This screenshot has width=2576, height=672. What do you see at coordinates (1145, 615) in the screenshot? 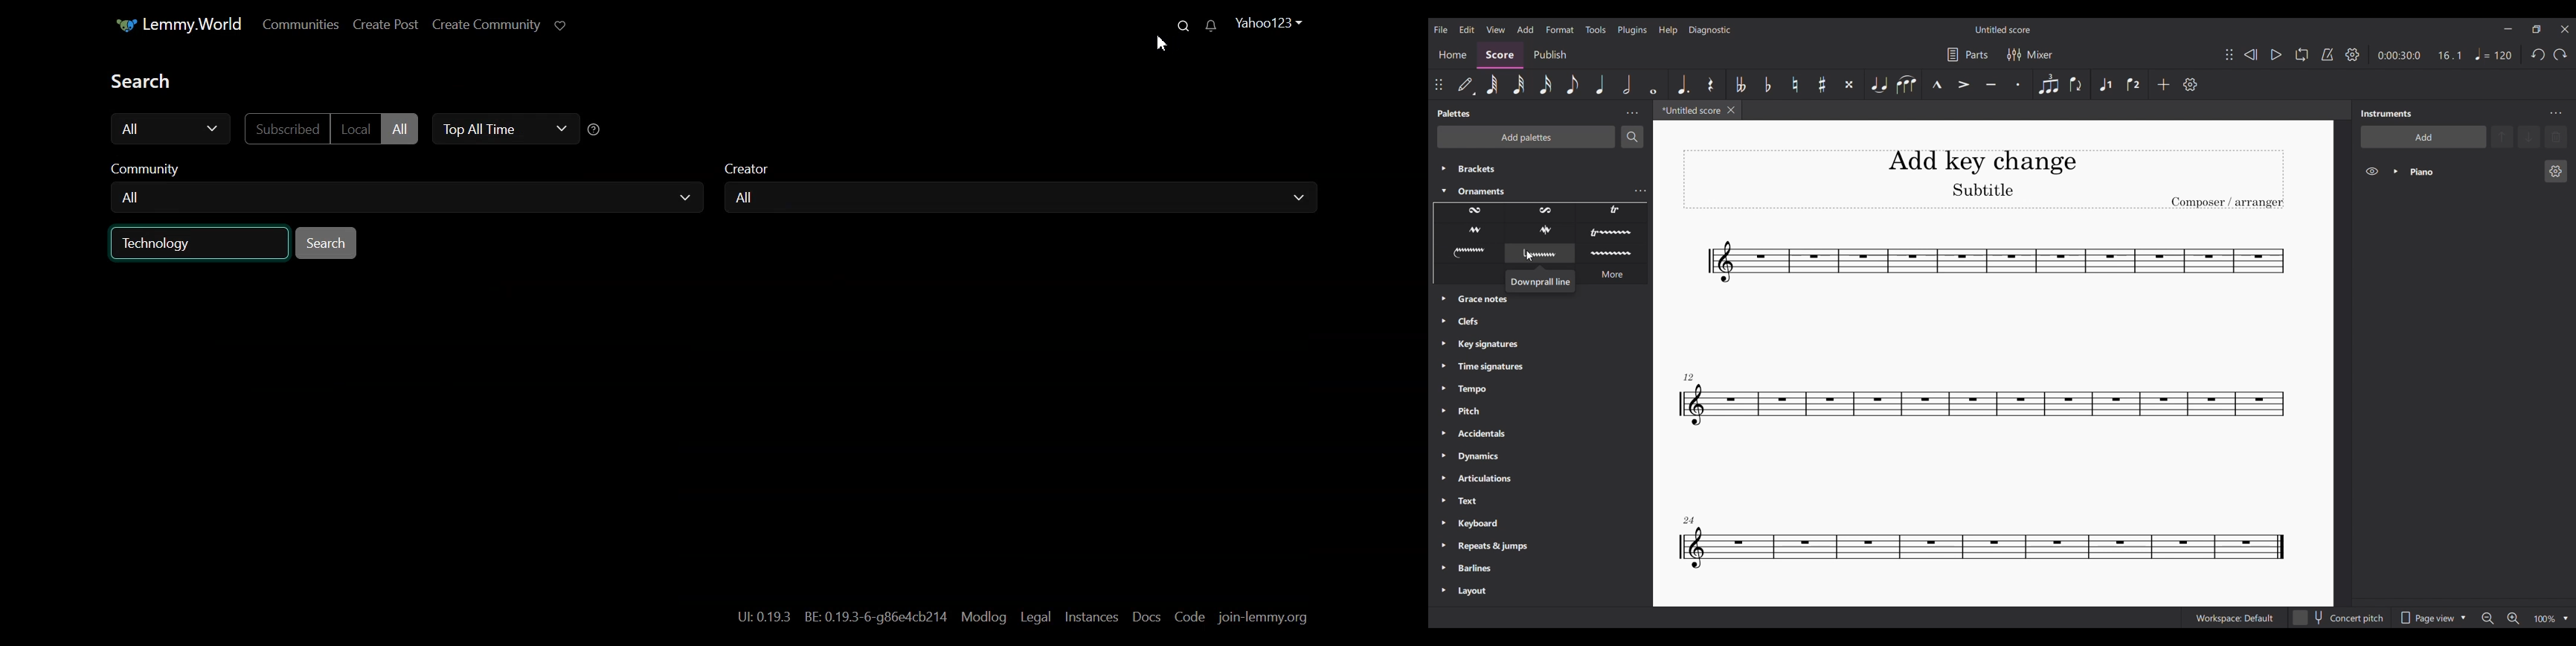
I see `Docs` at bounding box center [1145, 615].